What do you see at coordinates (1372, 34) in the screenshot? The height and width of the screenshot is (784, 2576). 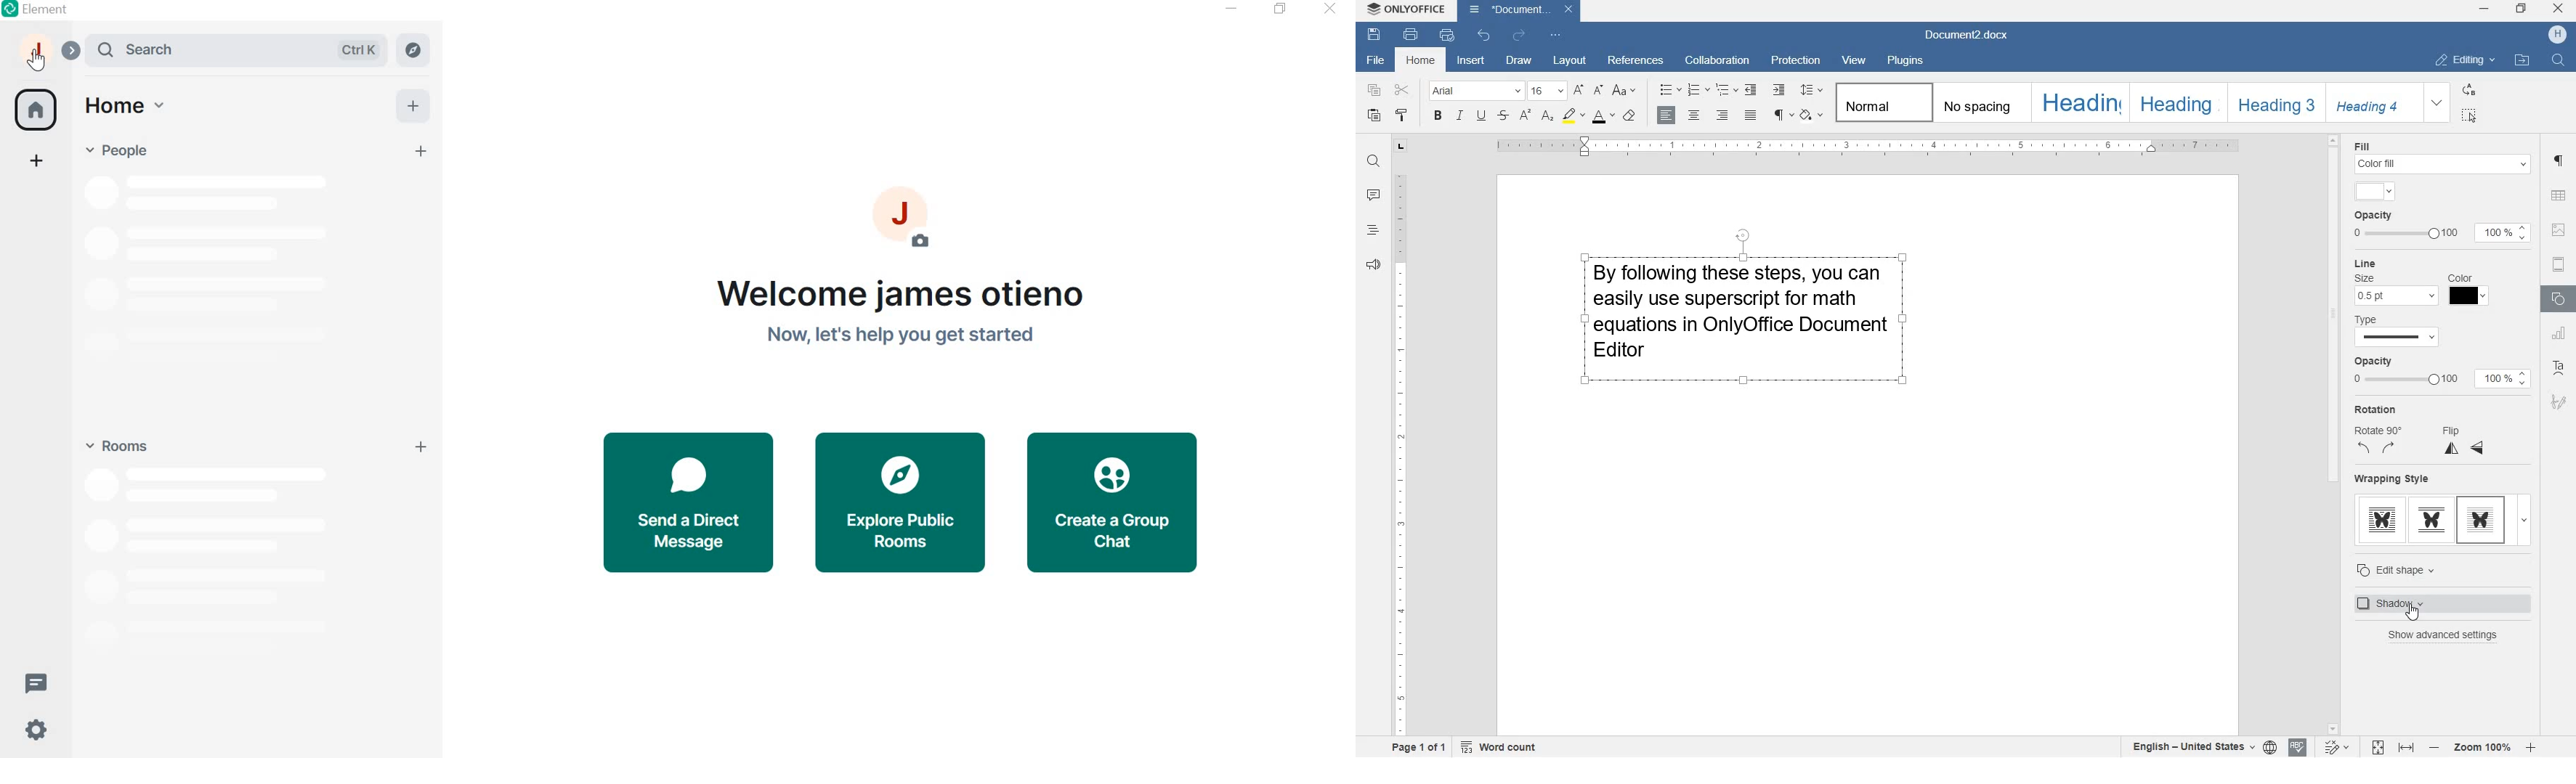 I see `save` at bounding box center [1372, 34].